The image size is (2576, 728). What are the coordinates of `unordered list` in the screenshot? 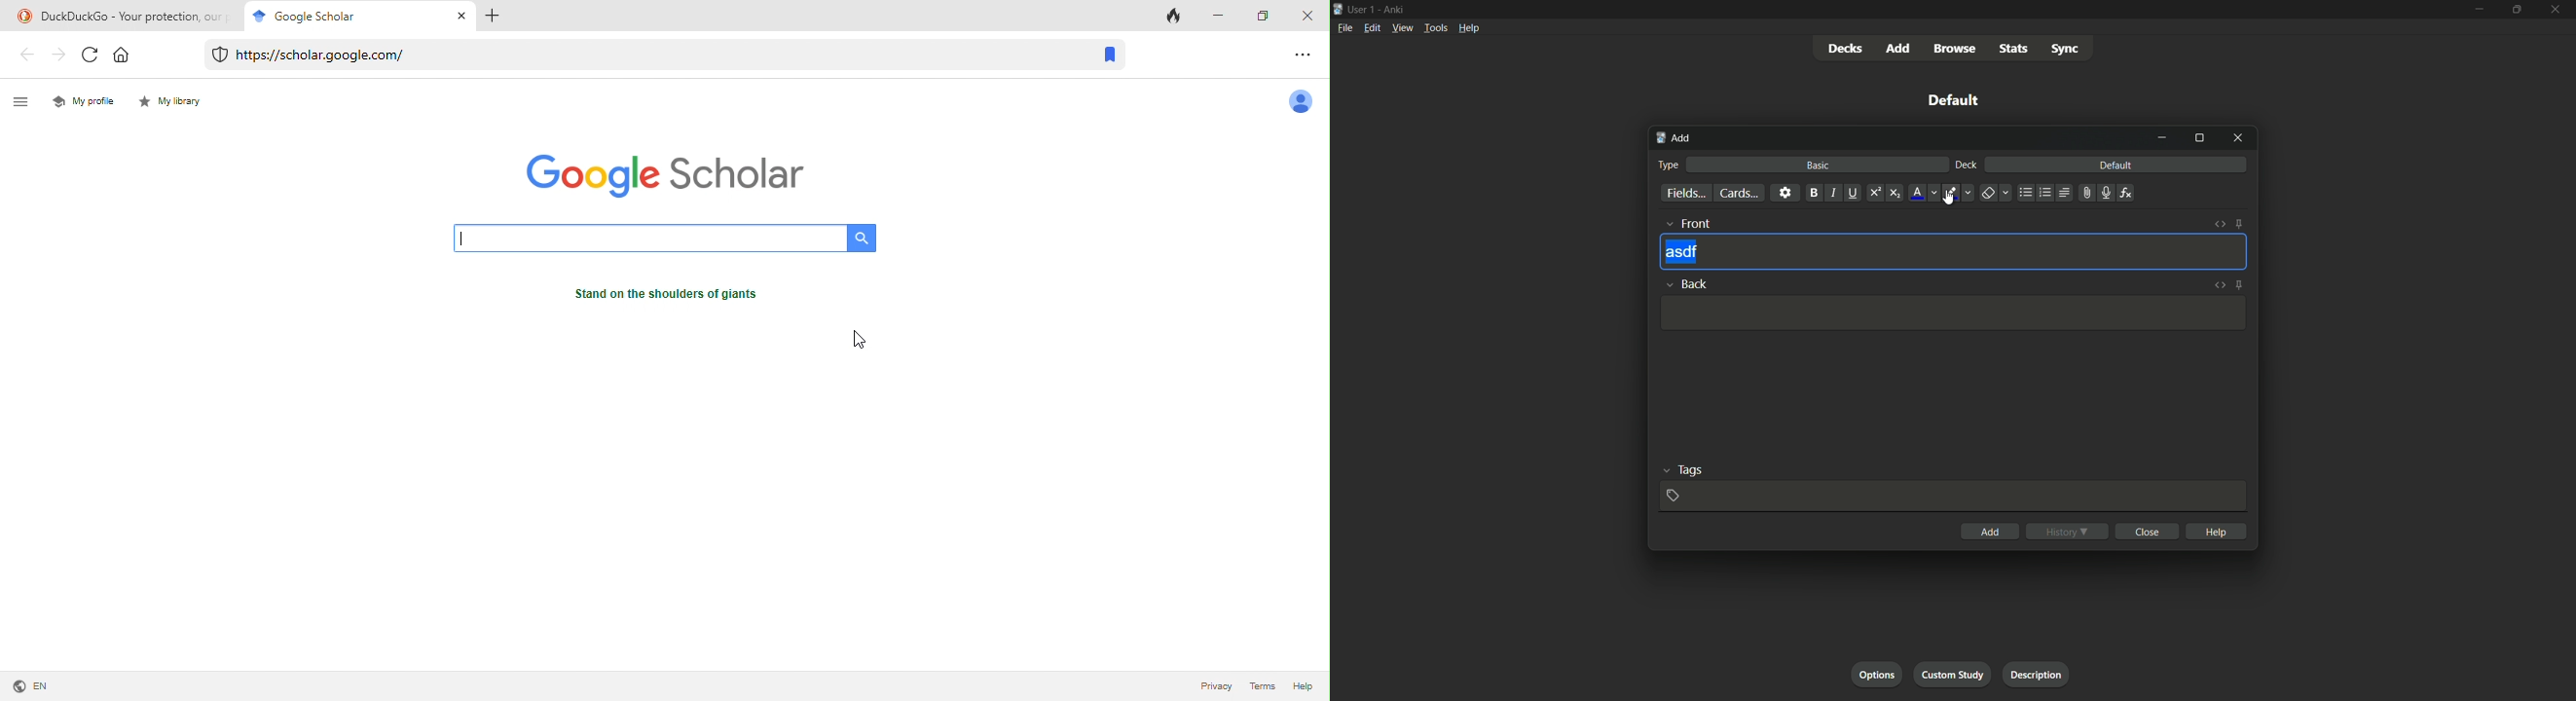 It's located at (2026, 193).